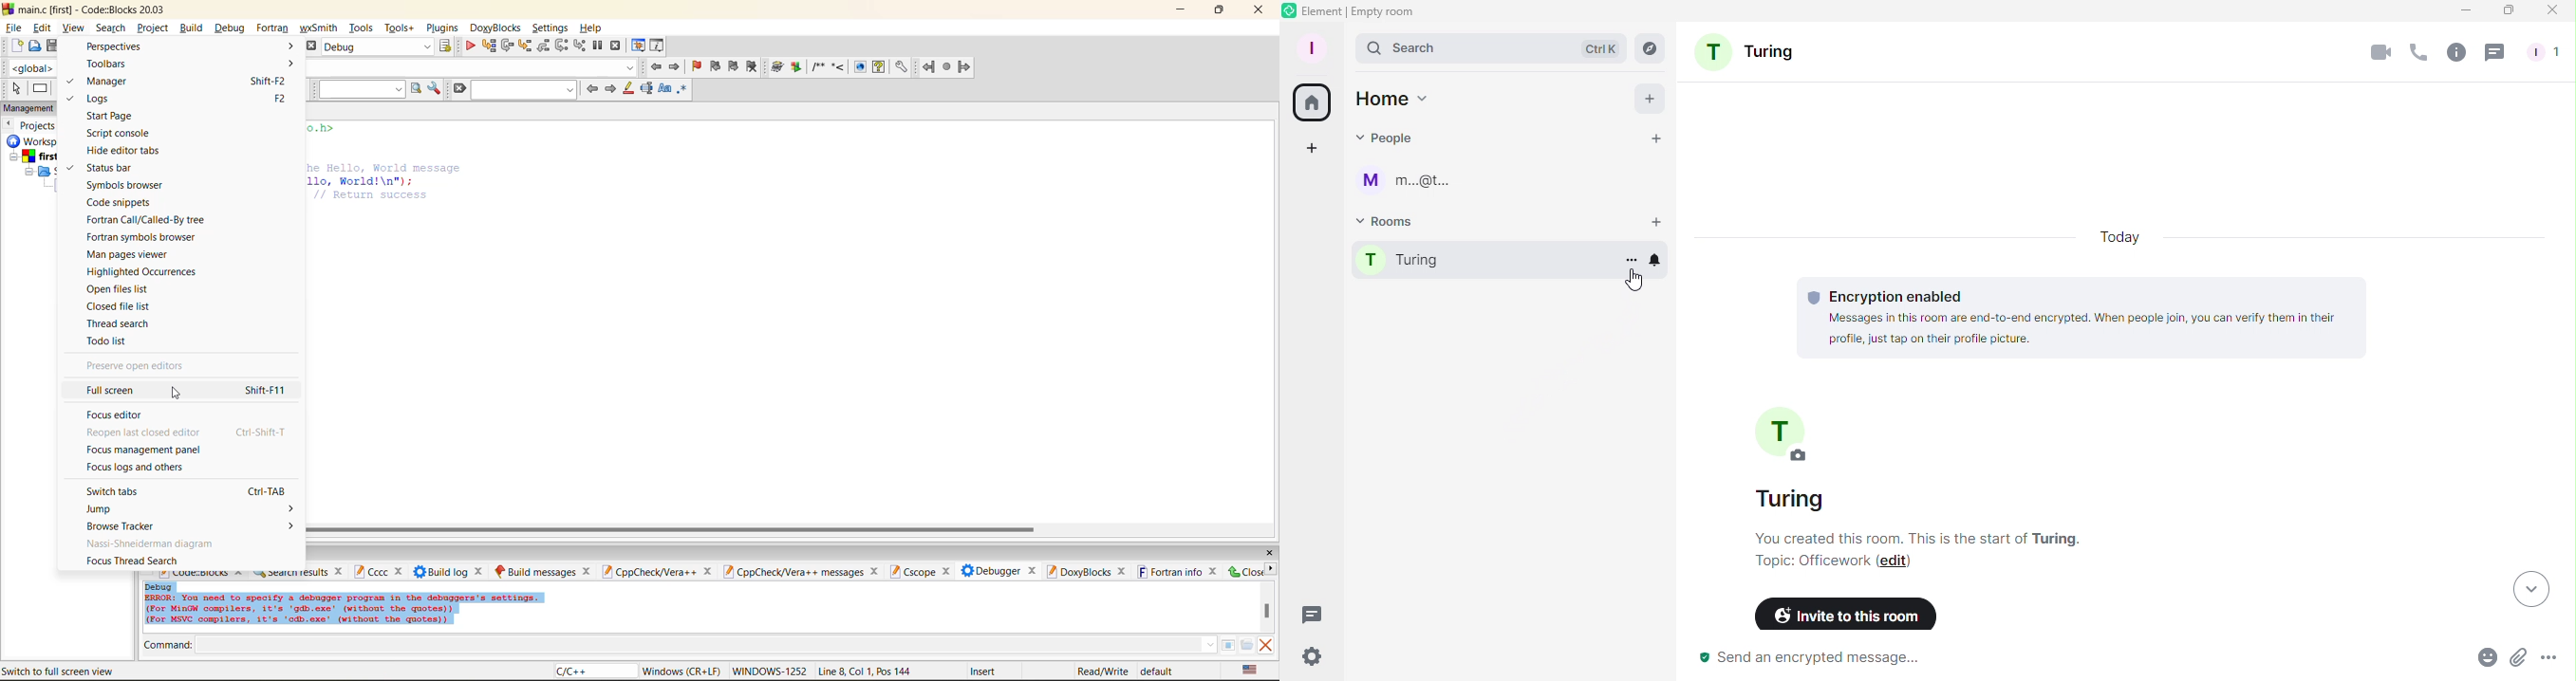  What do you see at coordinates (132, 308) in the screenshot?
I see `closed file list` at bounding box center [132, 308].